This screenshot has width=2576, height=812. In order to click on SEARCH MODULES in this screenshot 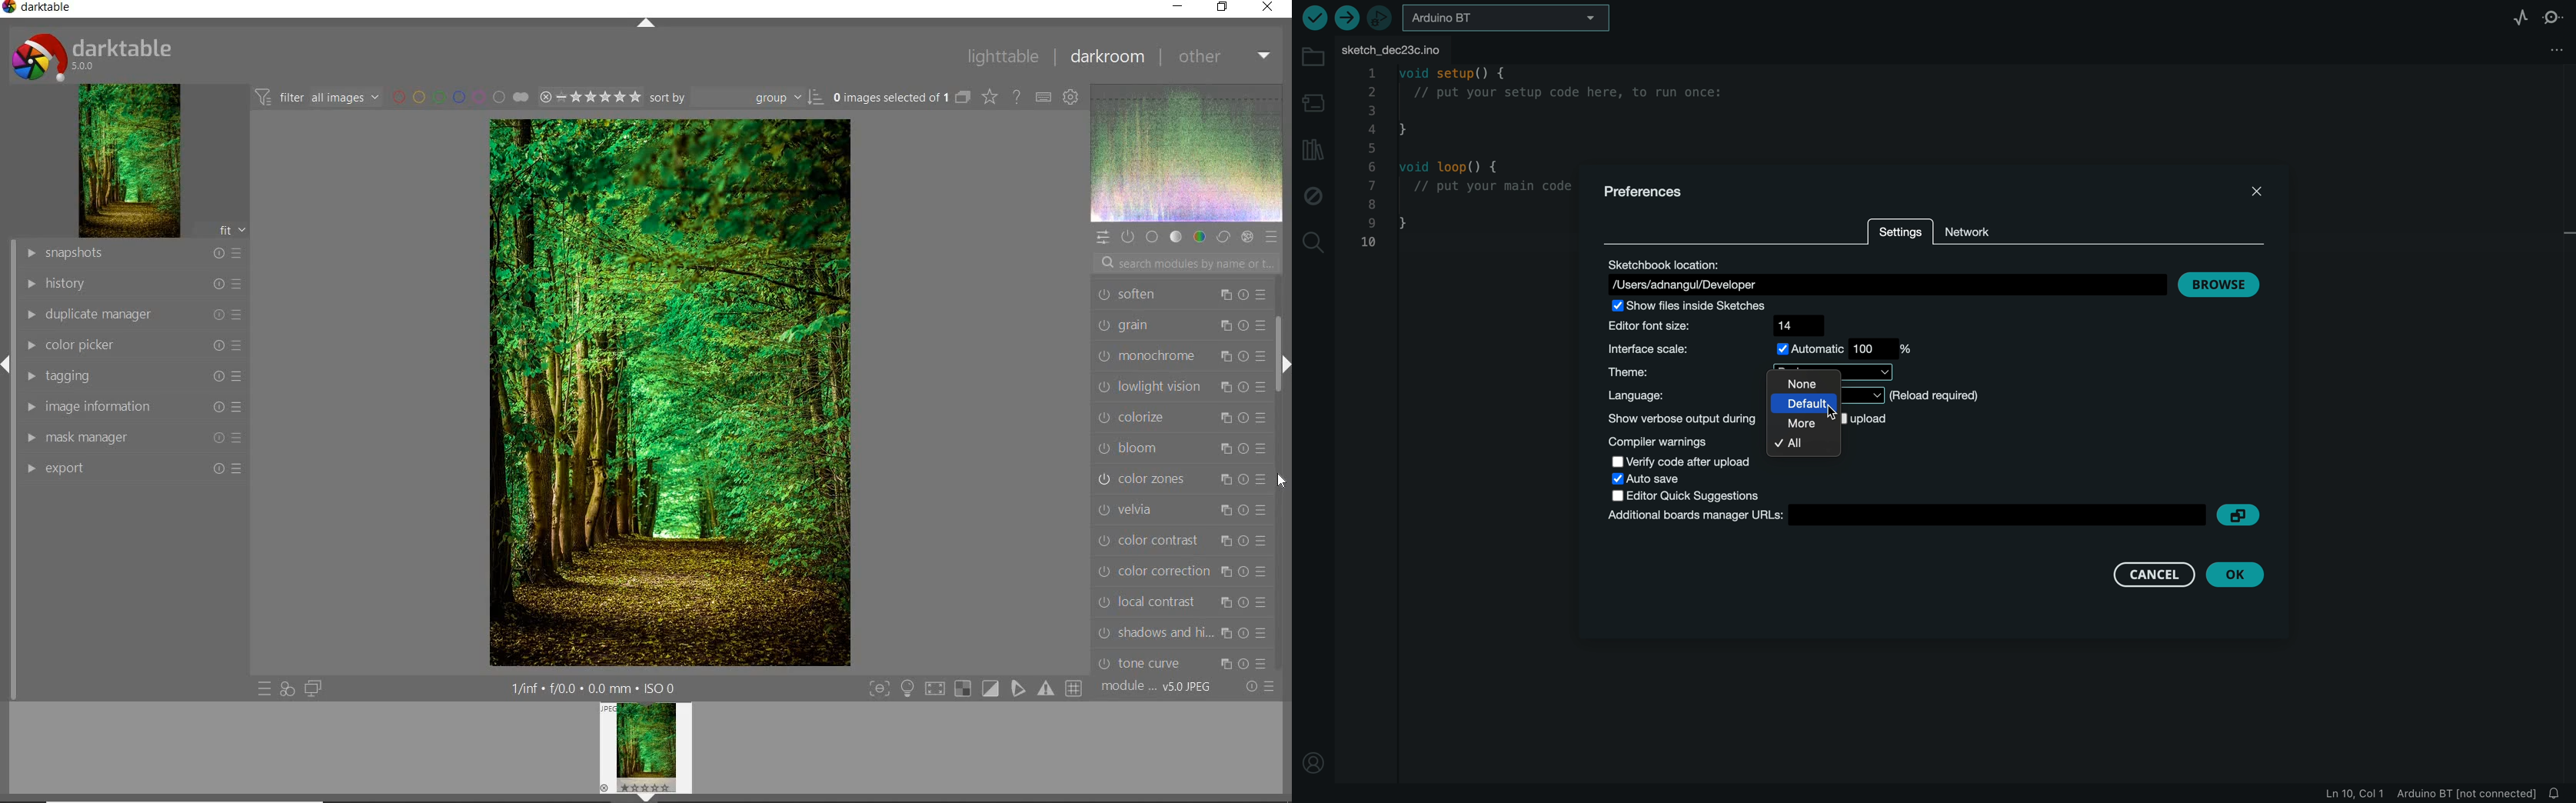, I will do `click(1186, 263)`.